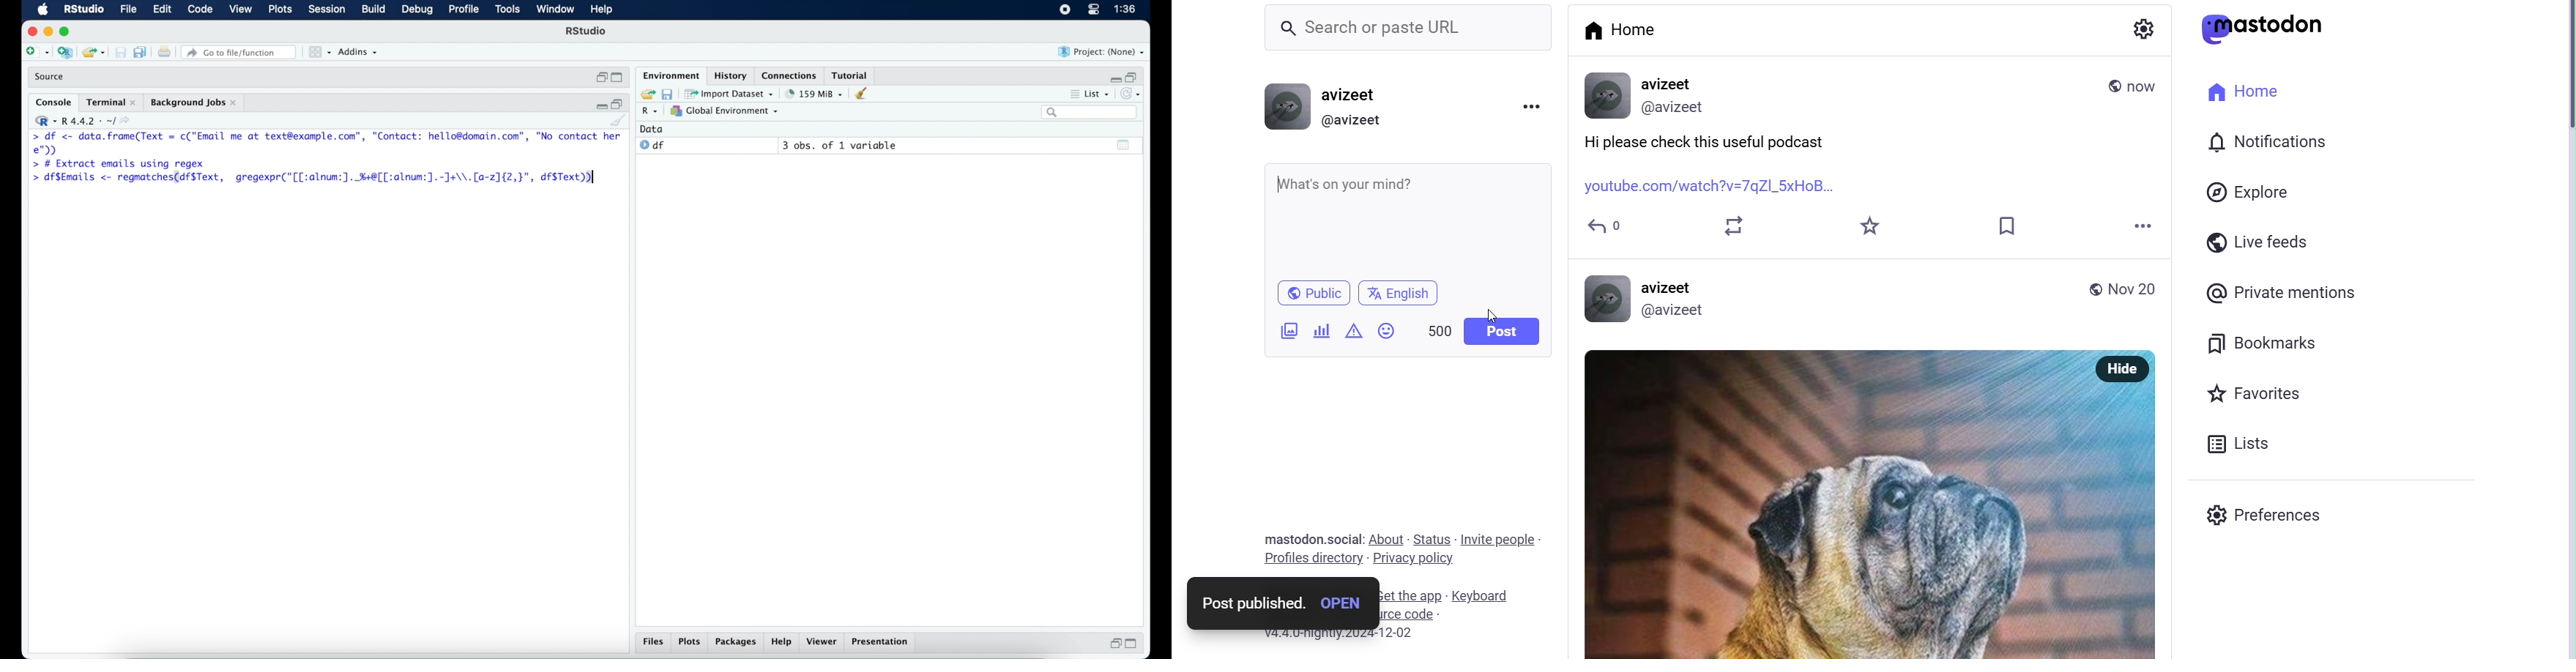 This screenshot has height=672, width=2576. Describe the element at coordinates (863, 94) in the screenshot. I see `clear console` at that location.